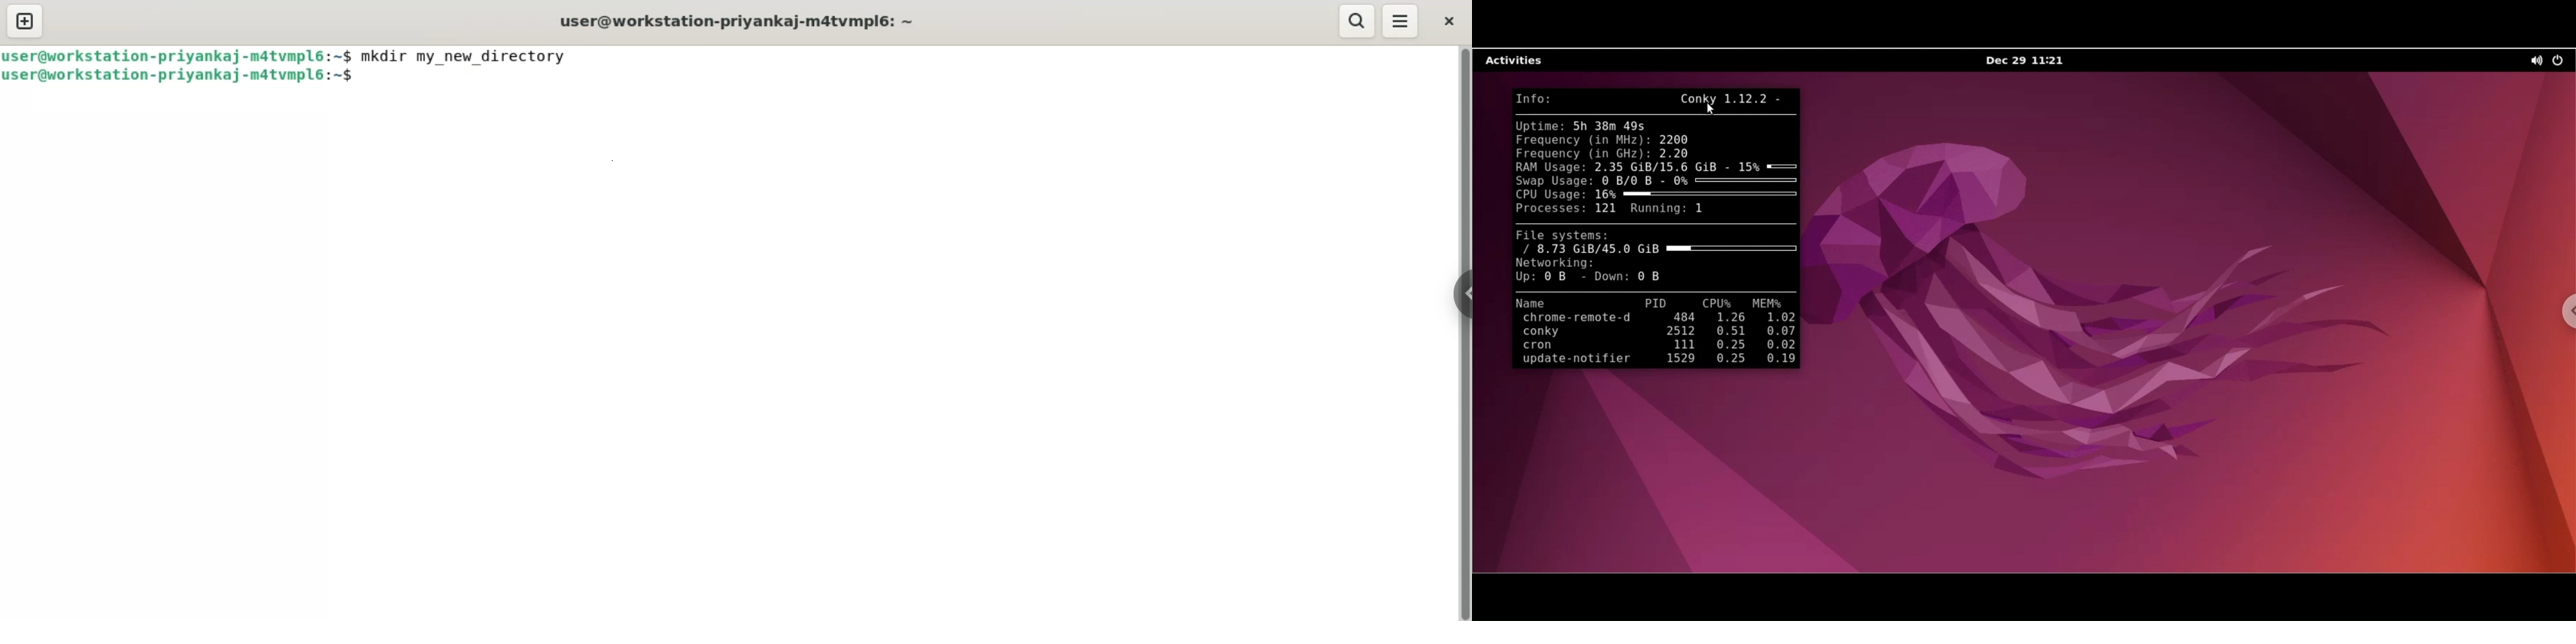  Describe the element at coordinates (730, 21) in the screenshot. I see `user@workstation-priyankaj-m4tvmpl6: ~ ` at that location.